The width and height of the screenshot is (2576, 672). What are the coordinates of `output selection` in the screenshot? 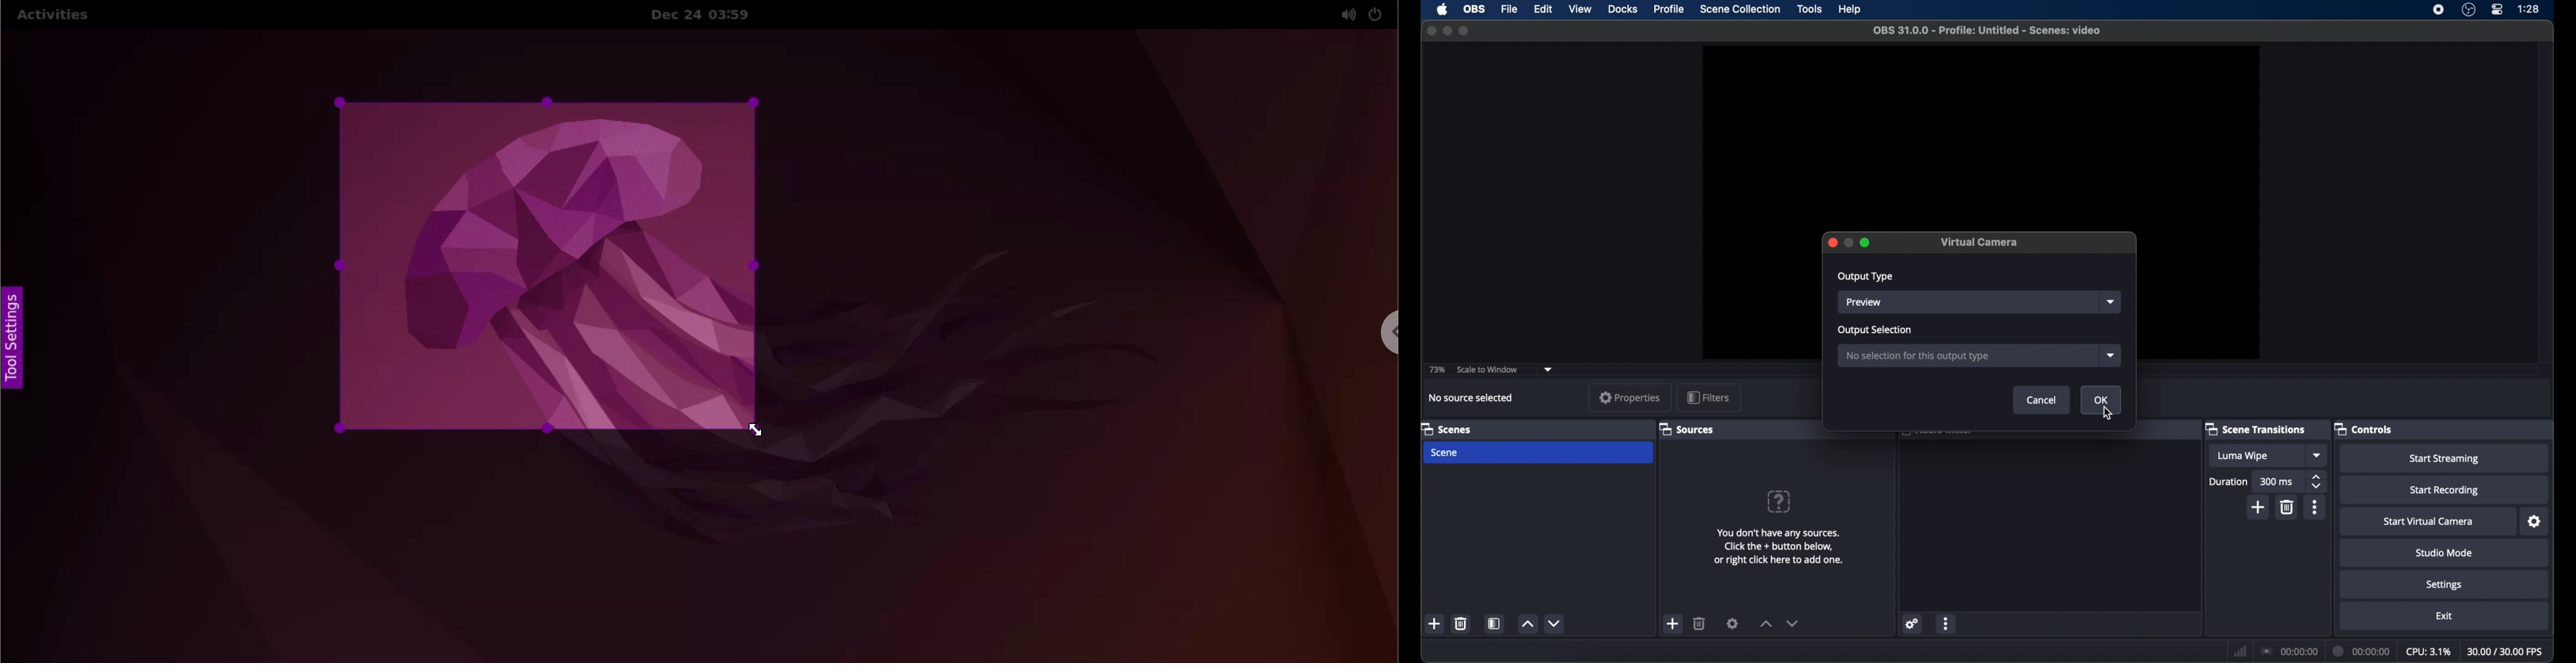 It's located at (1876, 331).